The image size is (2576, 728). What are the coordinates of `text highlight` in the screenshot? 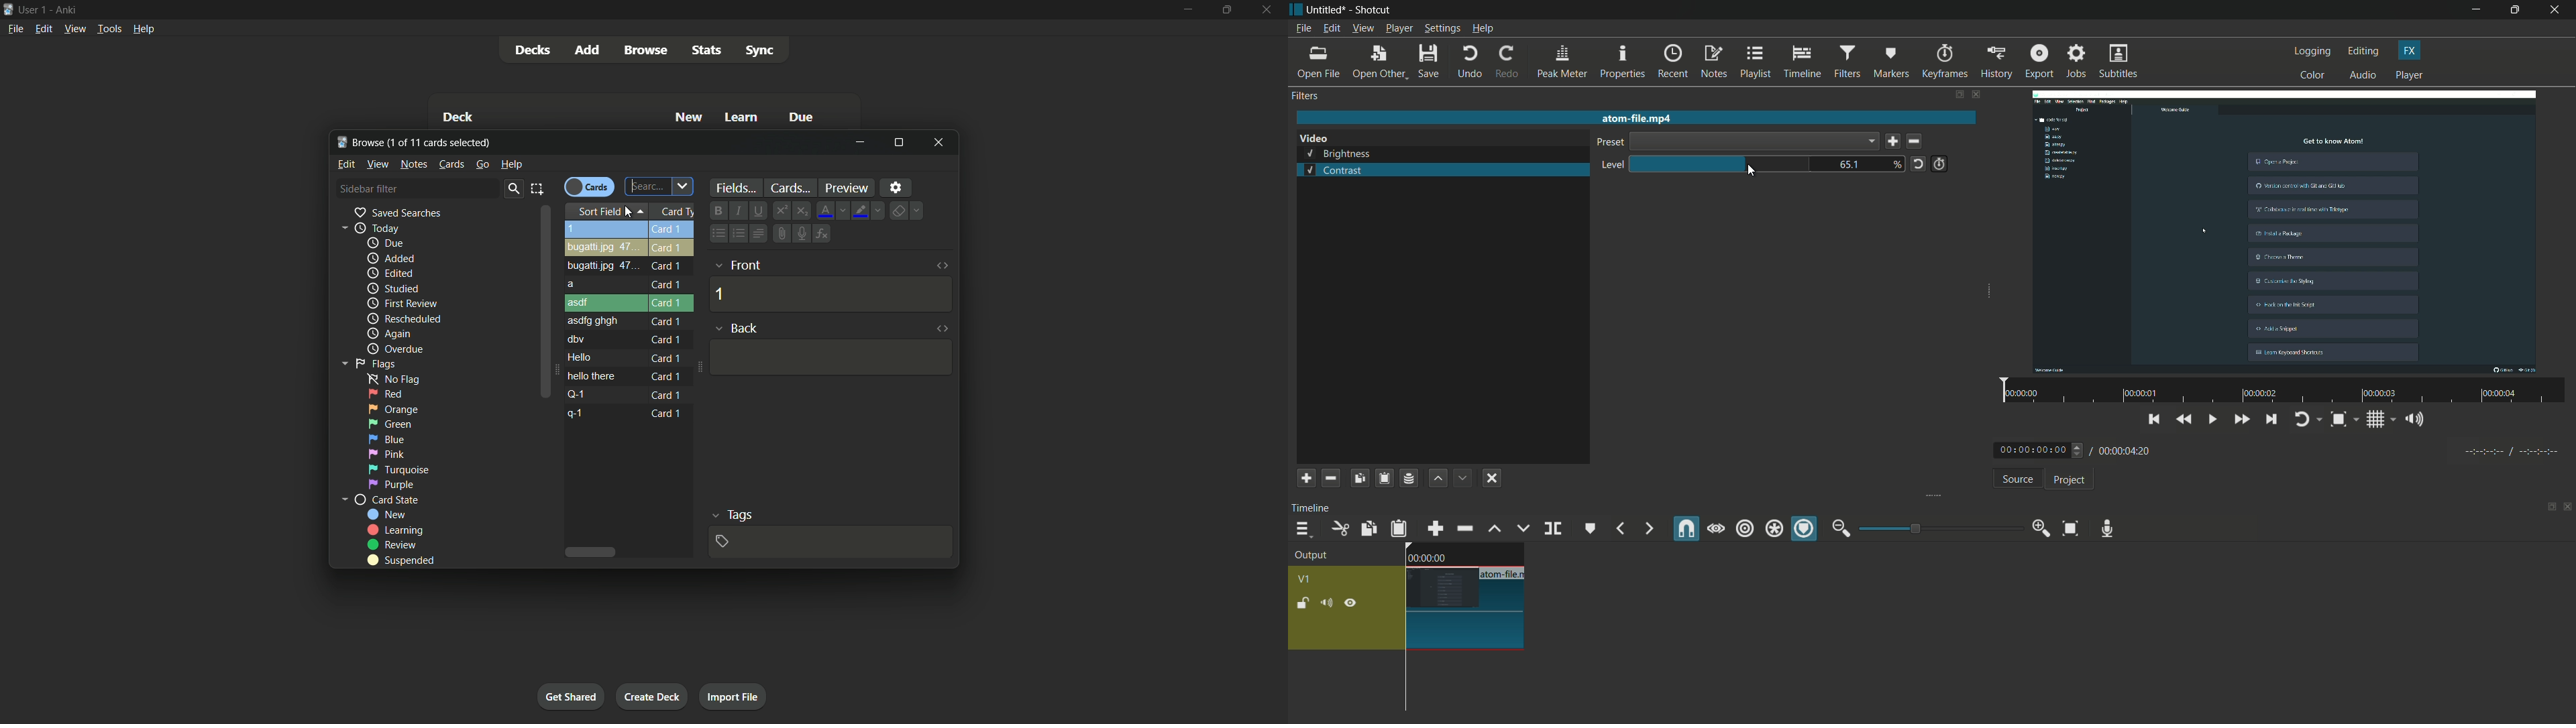 It's located at (861, 212).